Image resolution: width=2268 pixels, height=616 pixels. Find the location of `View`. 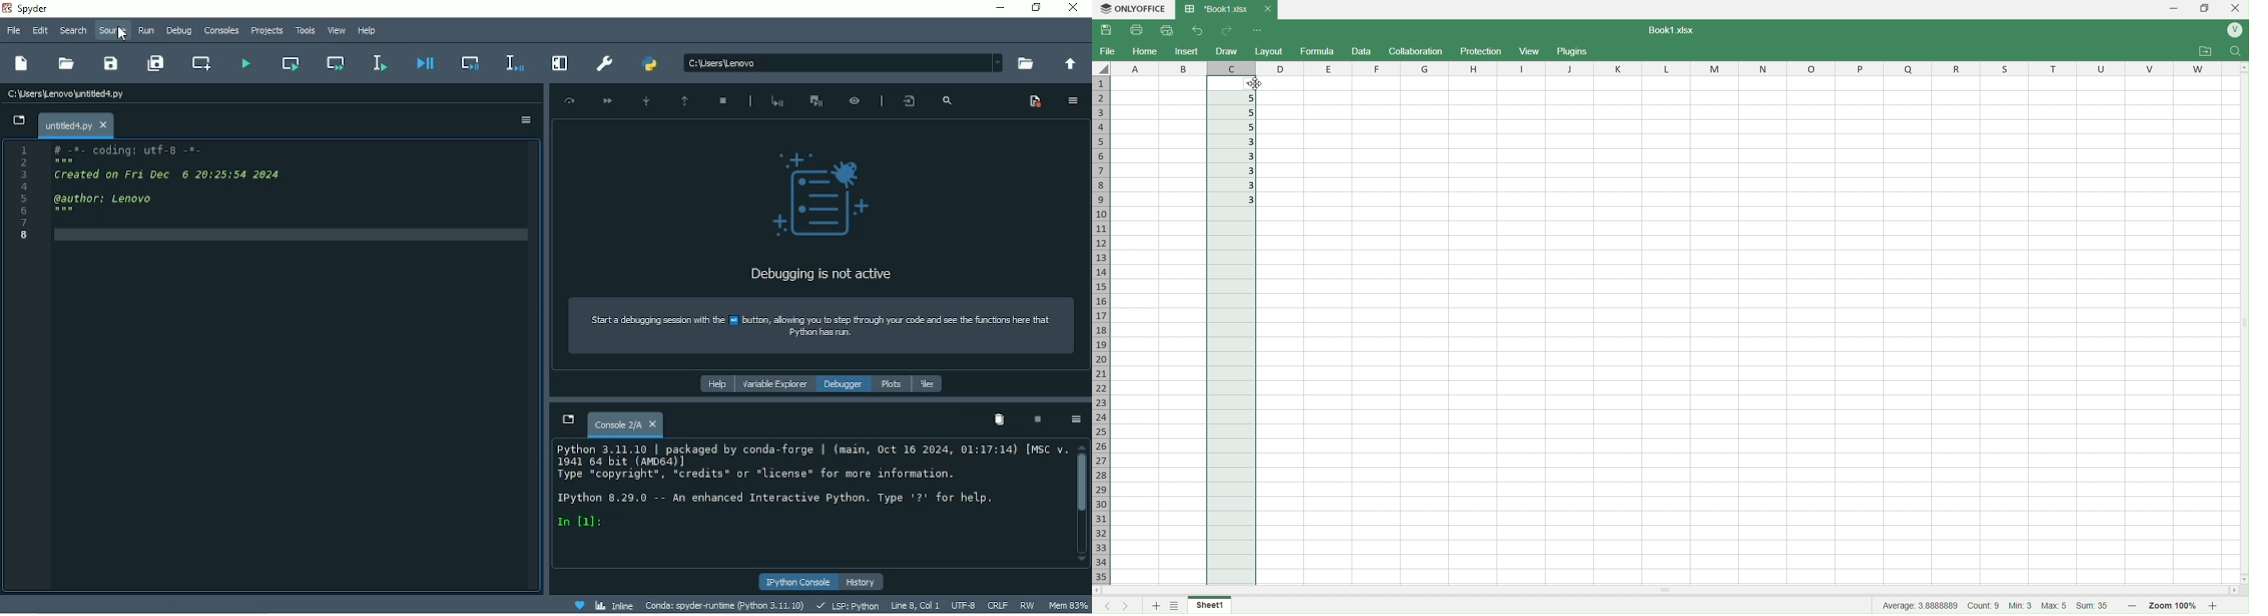

View is located at coordinates (336, 30).